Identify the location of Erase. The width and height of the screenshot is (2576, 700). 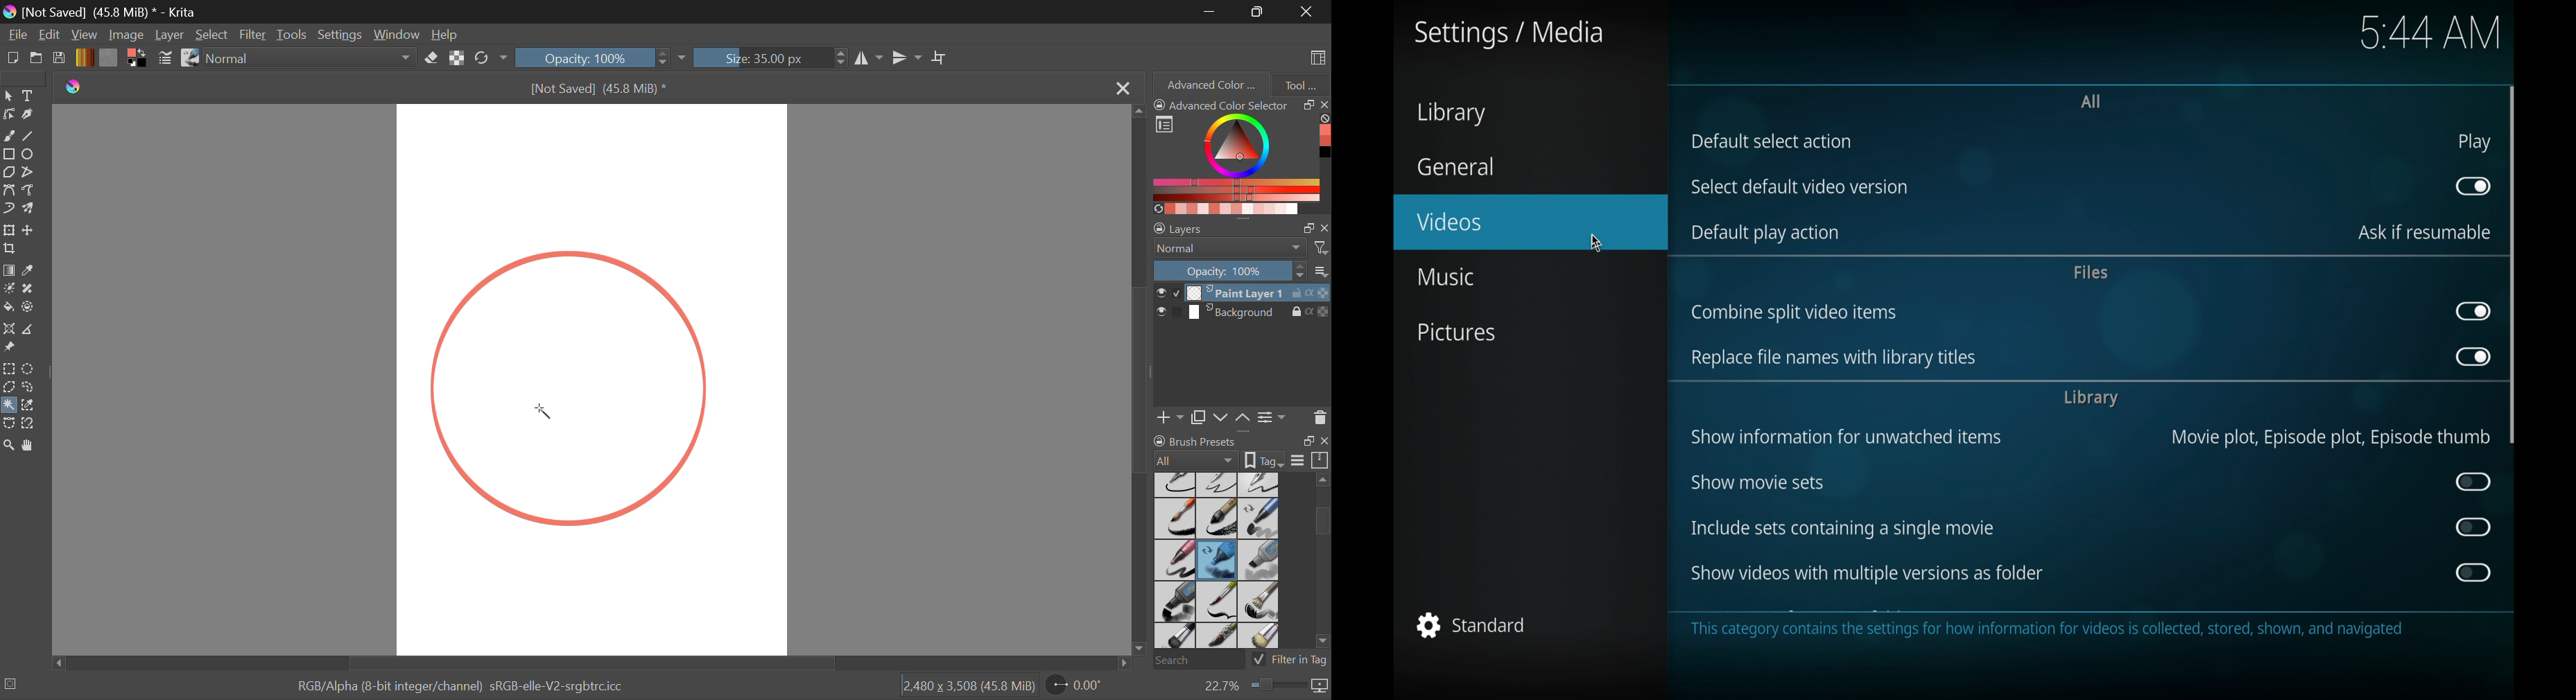
(434, 60).